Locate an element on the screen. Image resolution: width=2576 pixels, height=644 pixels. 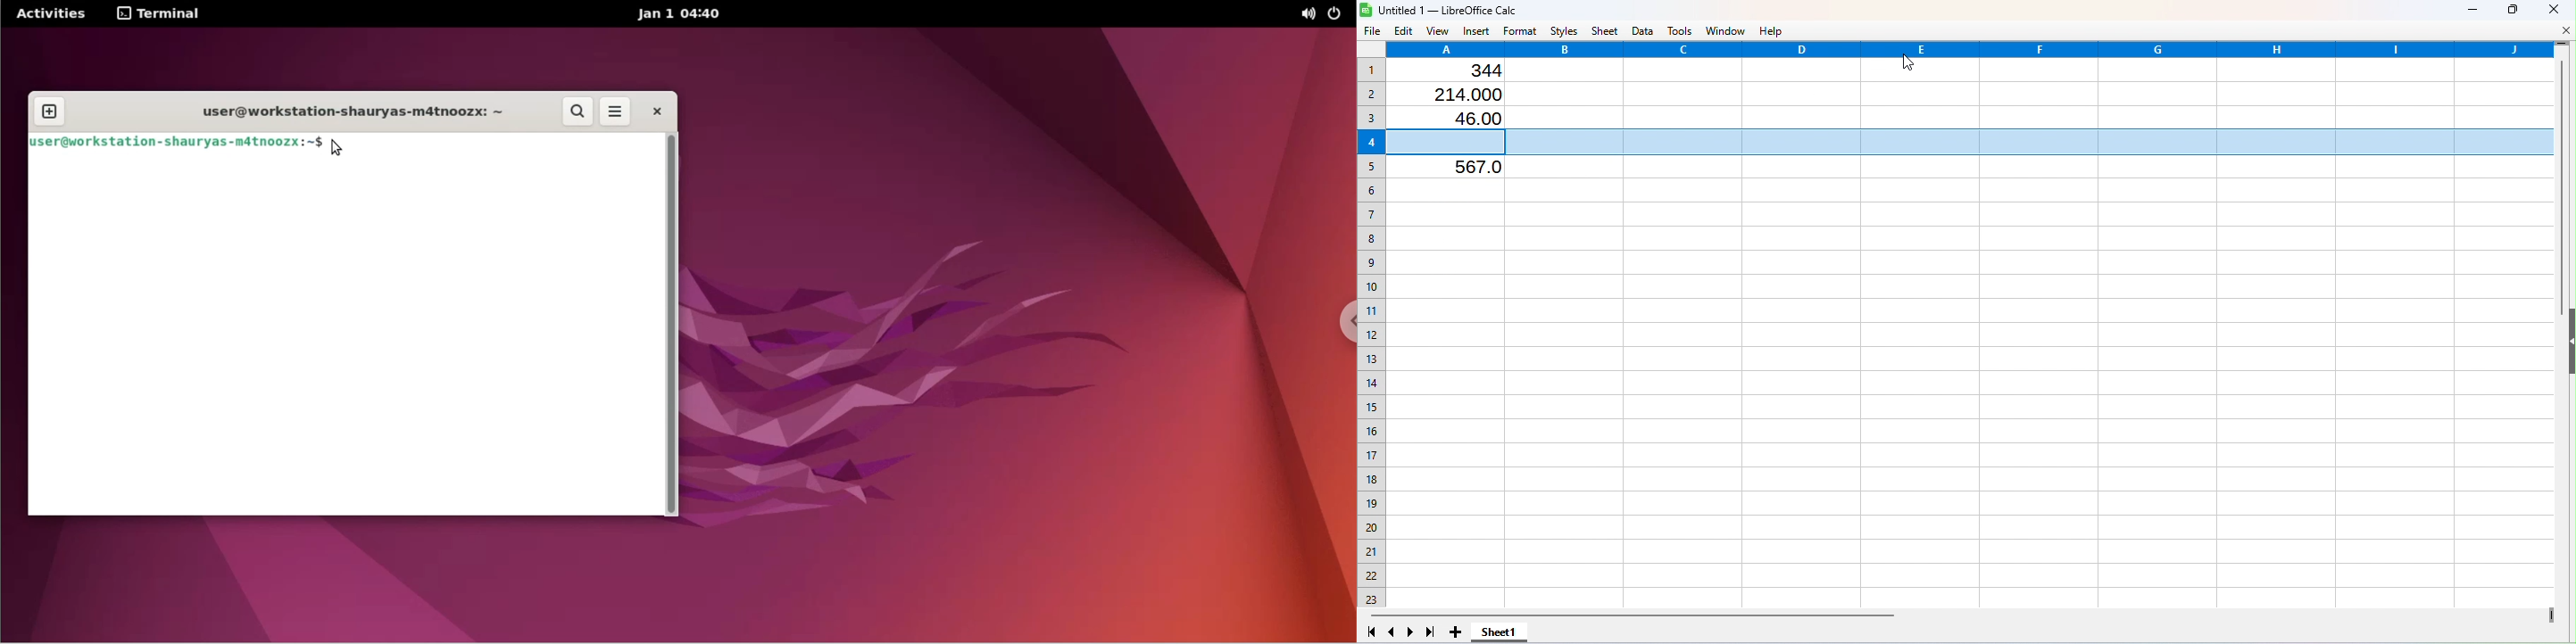
Vertical scroll bar is located at coordinates (2561, 328).